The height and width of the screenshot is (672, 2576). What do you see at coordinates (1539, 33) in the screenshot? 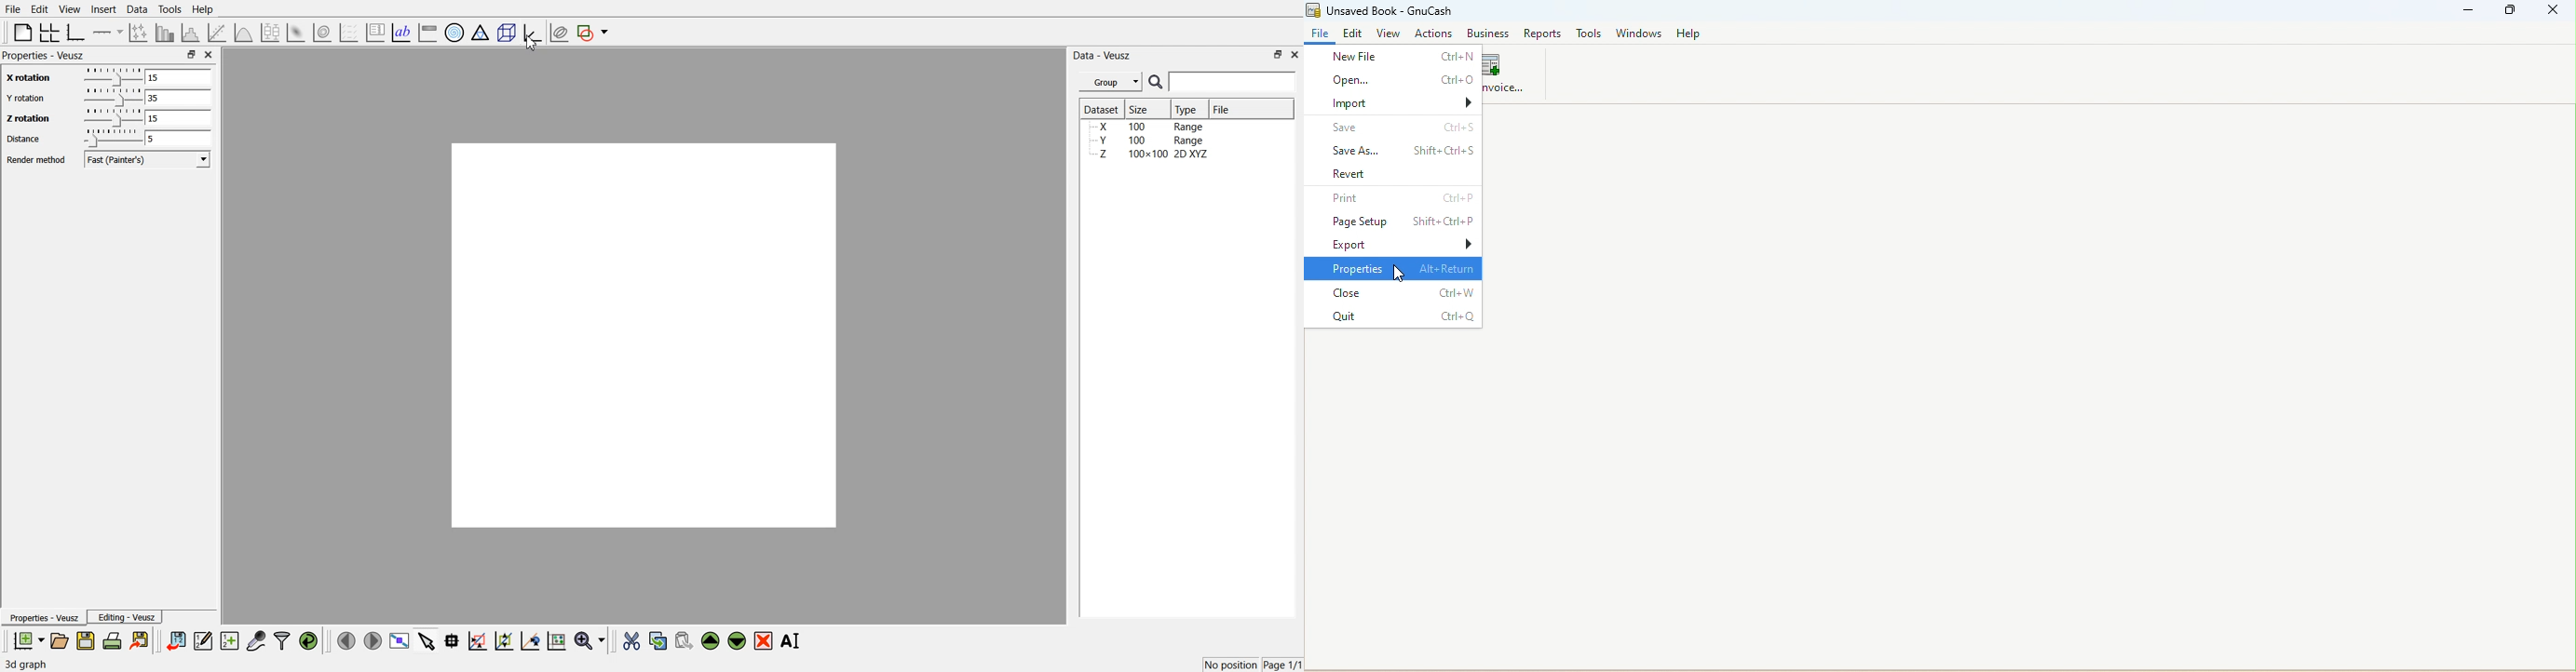
I see `Reports` at bounding box center [1539, 33].